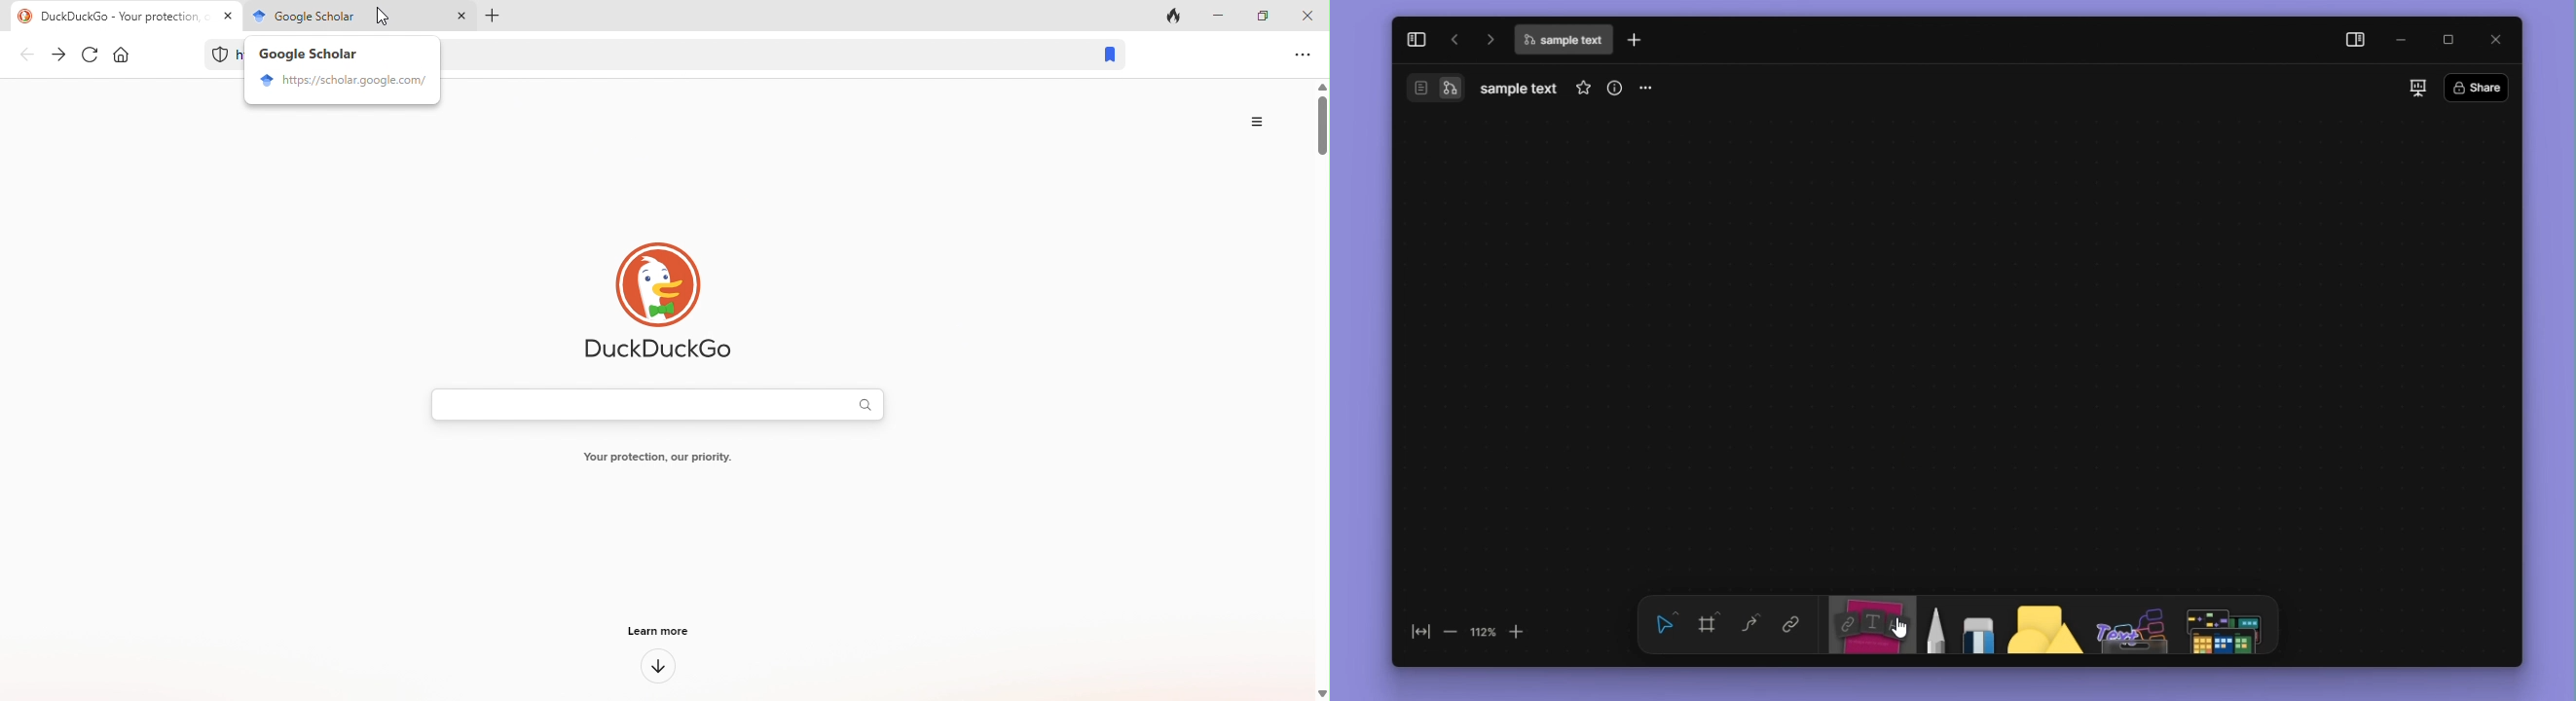 The width and height of the screenshot is (2576, 728). Describe the element at coordinates (59, 55) in the screenshot. I see `forward` at that location.